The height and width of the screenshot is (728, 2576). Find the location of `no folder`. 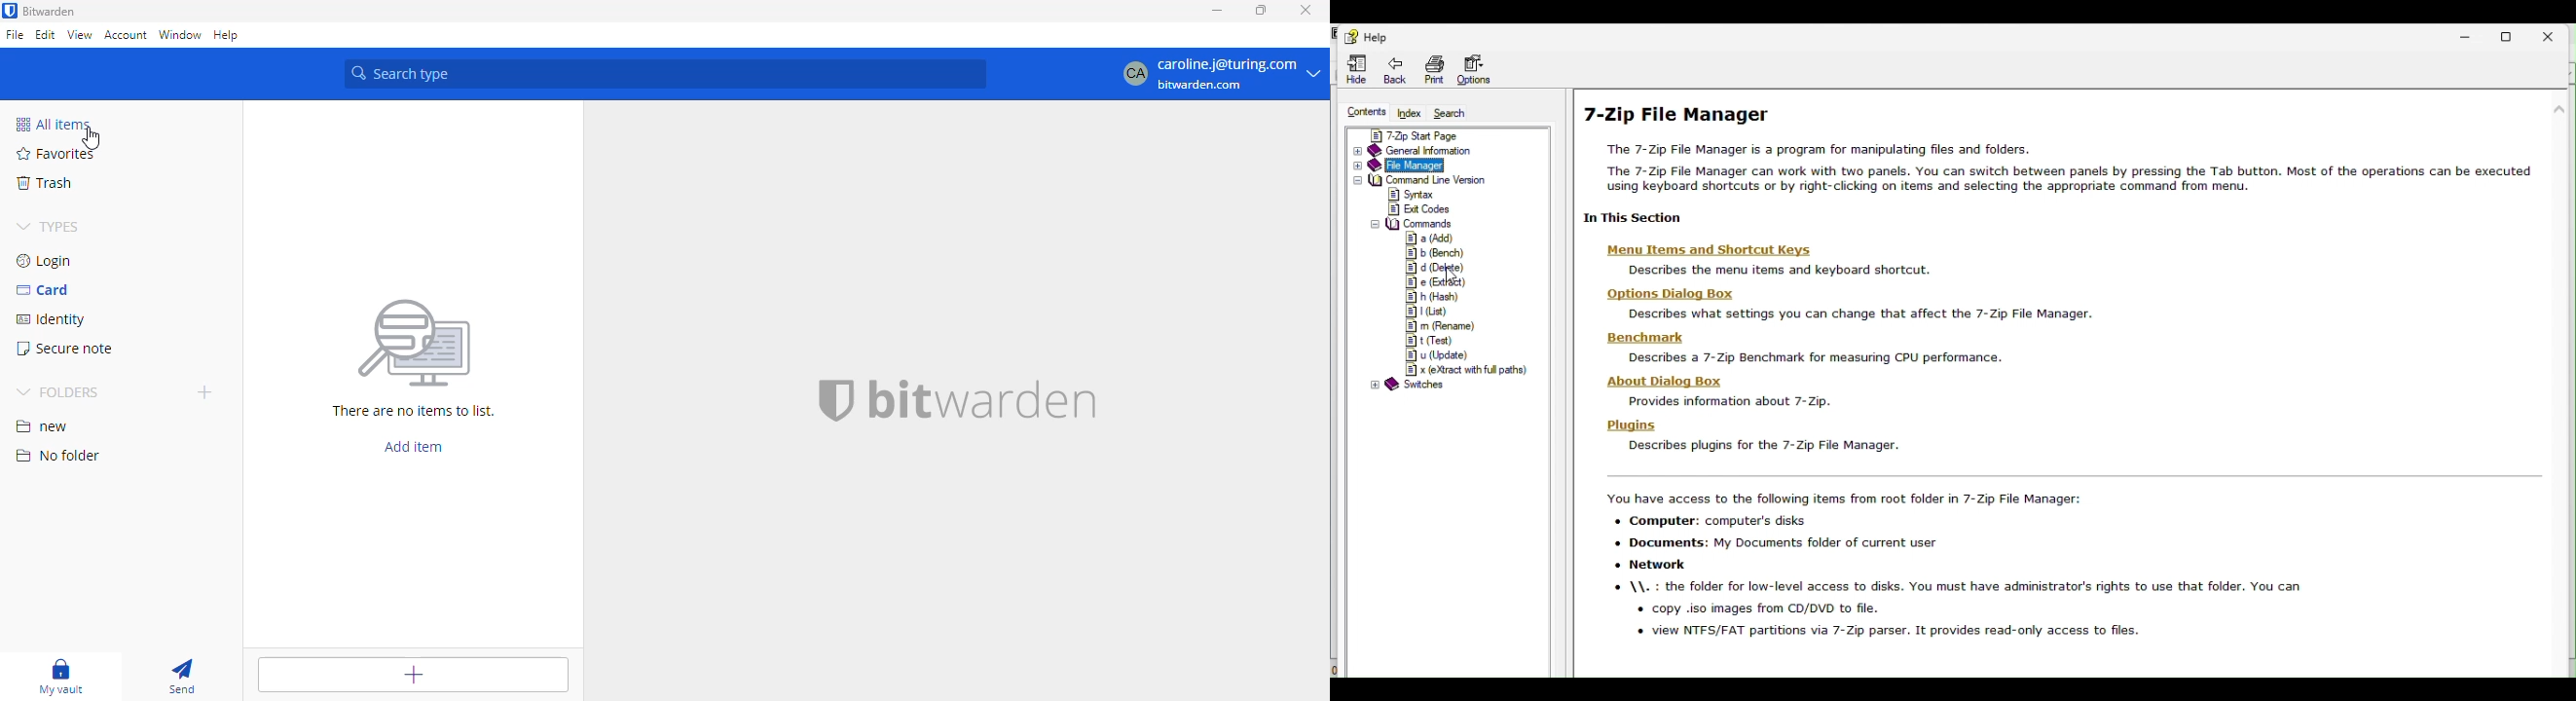

no folder is located at coordinates (58, 455).